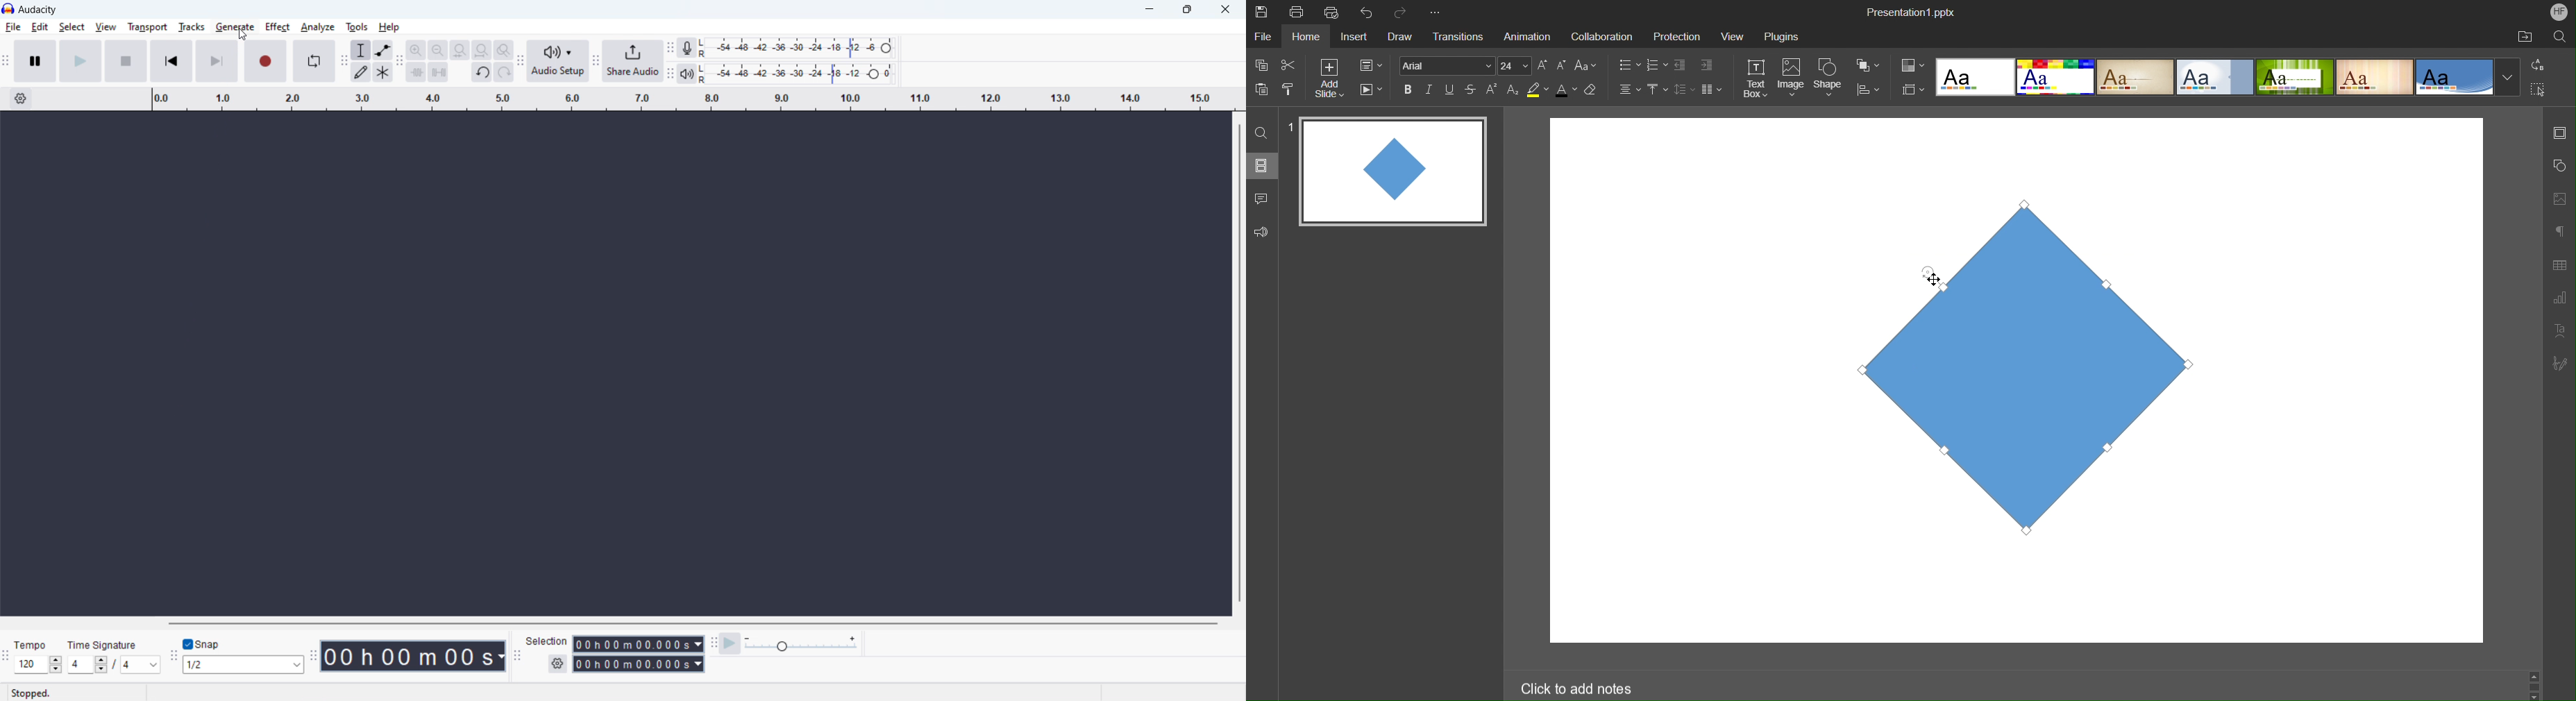 The height and width of the screenshot is (728, 2576). What do you see at coordinates (115, 665) in the screenshot?
I see `set time signature` at bounding box center [115, 665].